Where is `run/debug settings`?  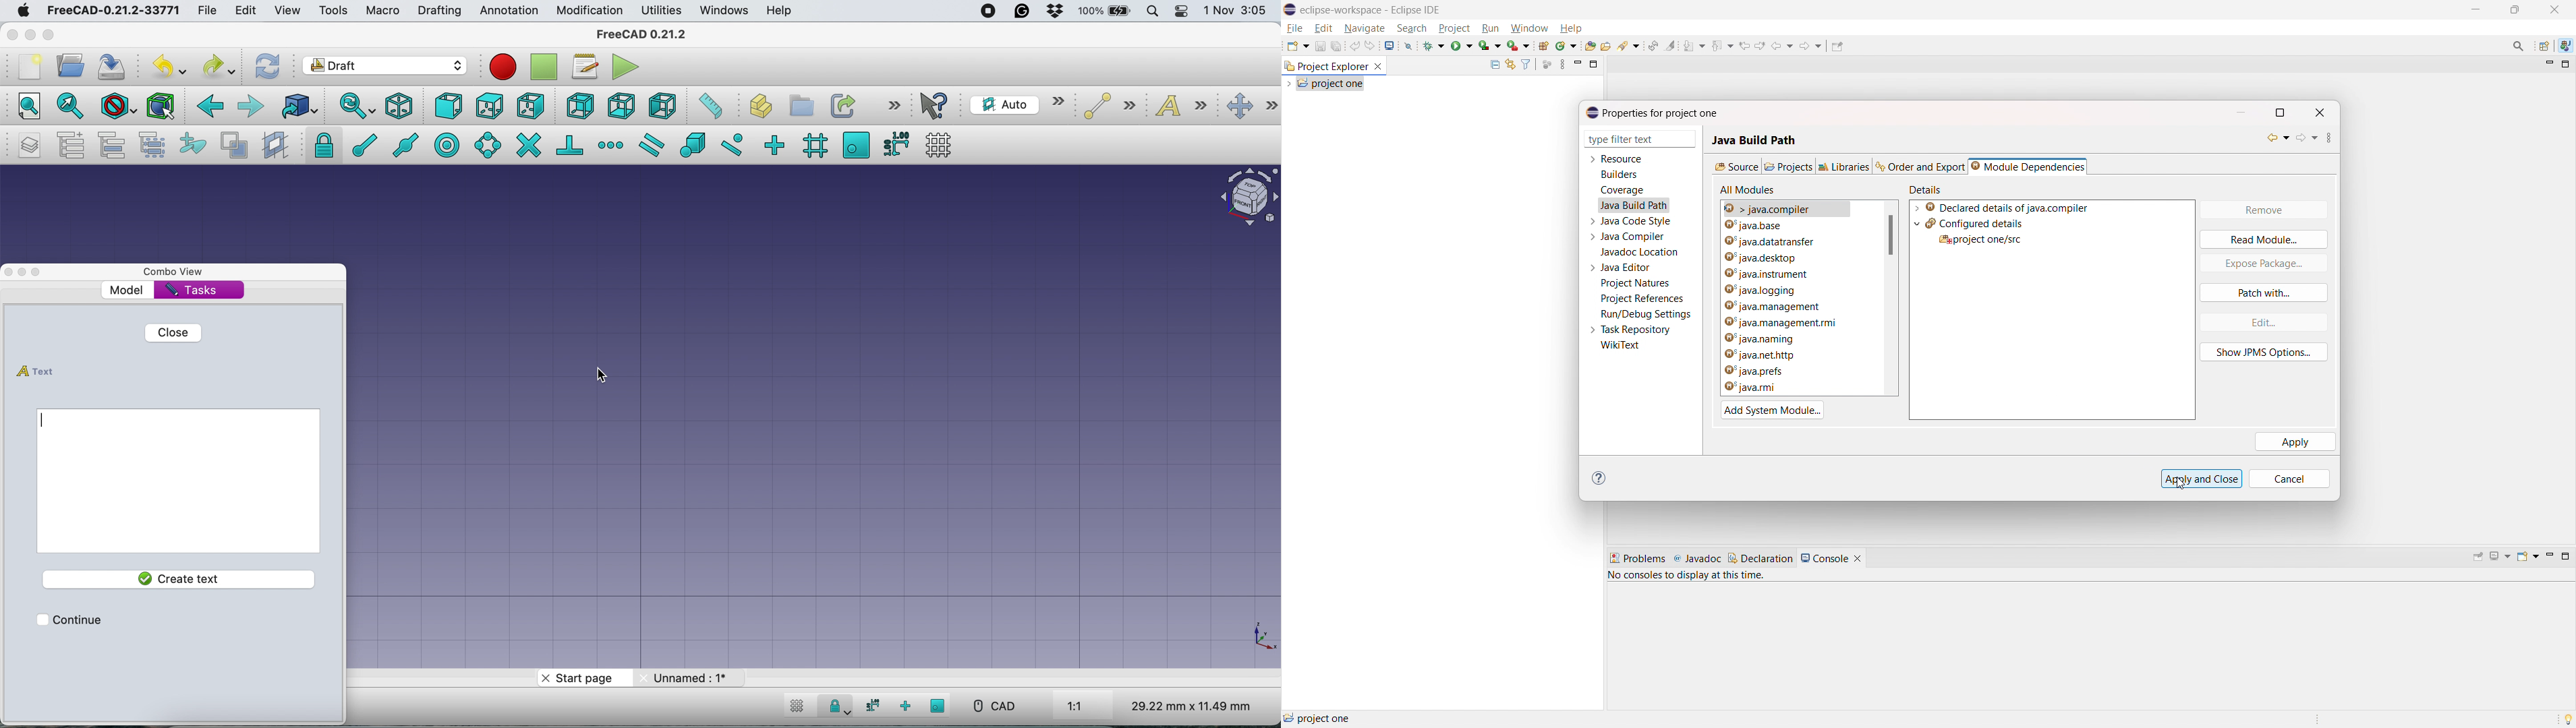
run/debug settings is located at coordinates (1647, 314).